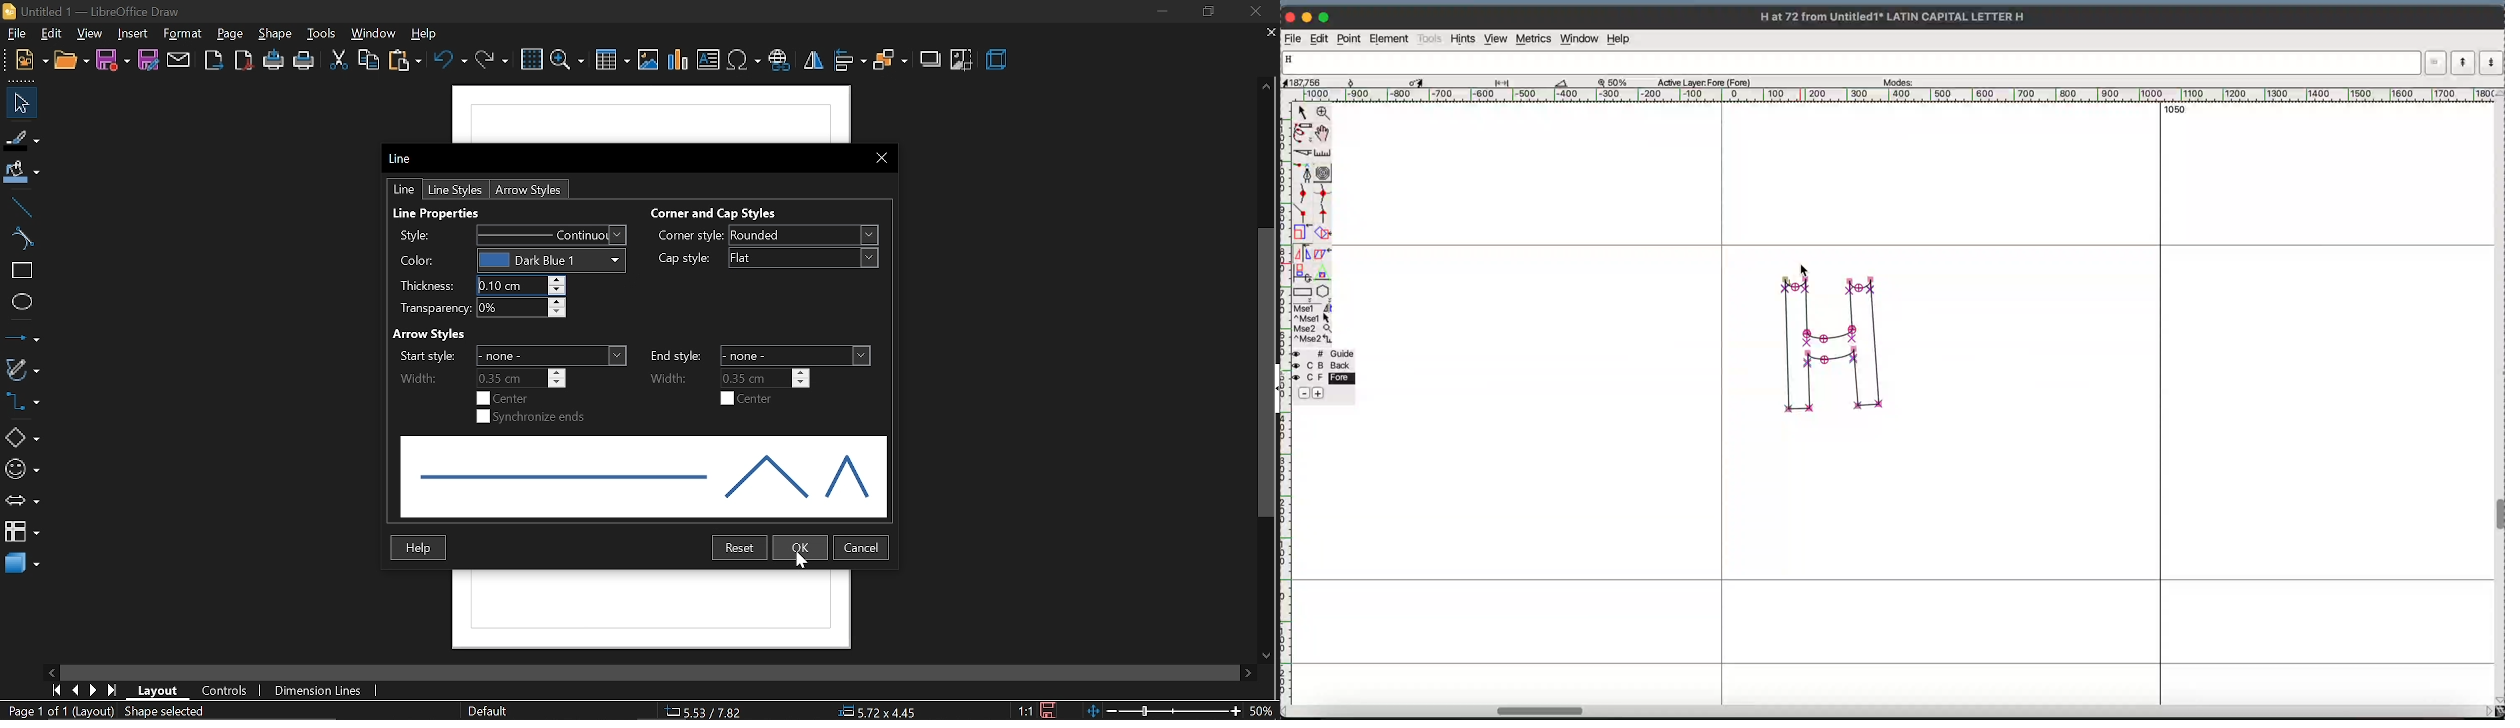 This screenshot has height=728, width=2520. What do you see at coordinates (21, 401) in the screenshot?
I see `connectors` at bounding box center [21, 401].